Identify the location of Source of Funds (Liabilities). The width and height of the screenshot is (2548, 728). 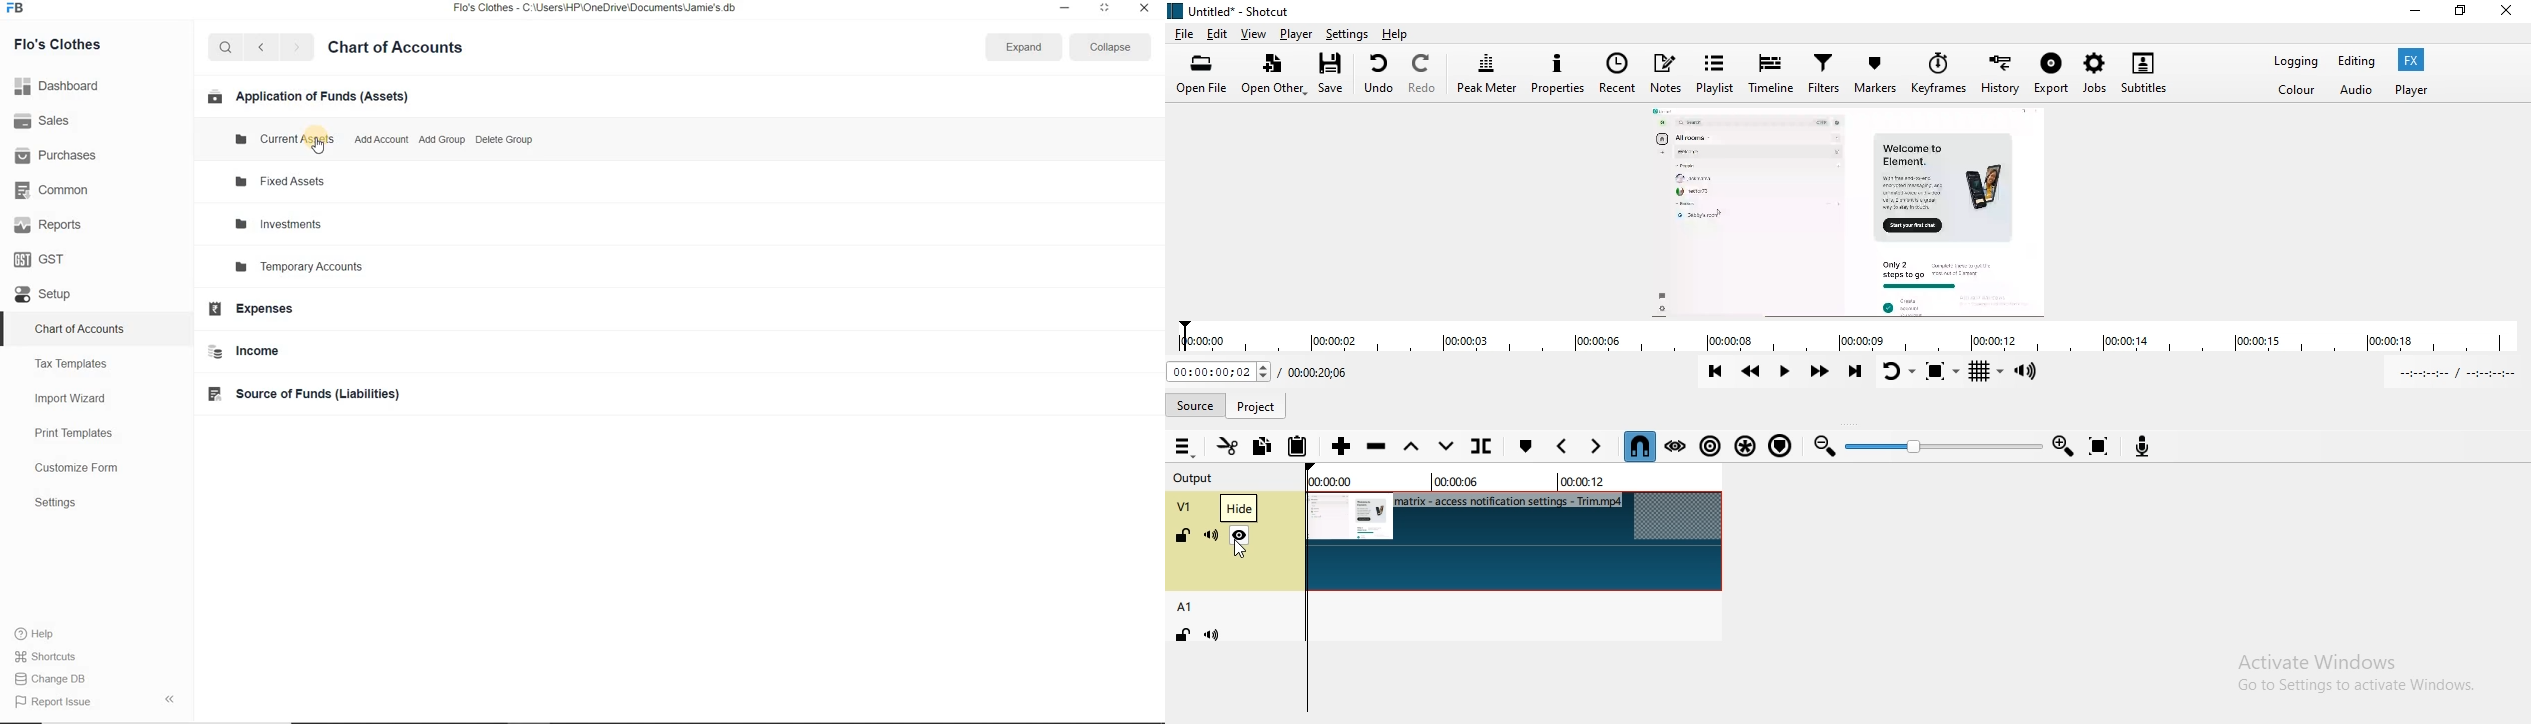
(317, 397).